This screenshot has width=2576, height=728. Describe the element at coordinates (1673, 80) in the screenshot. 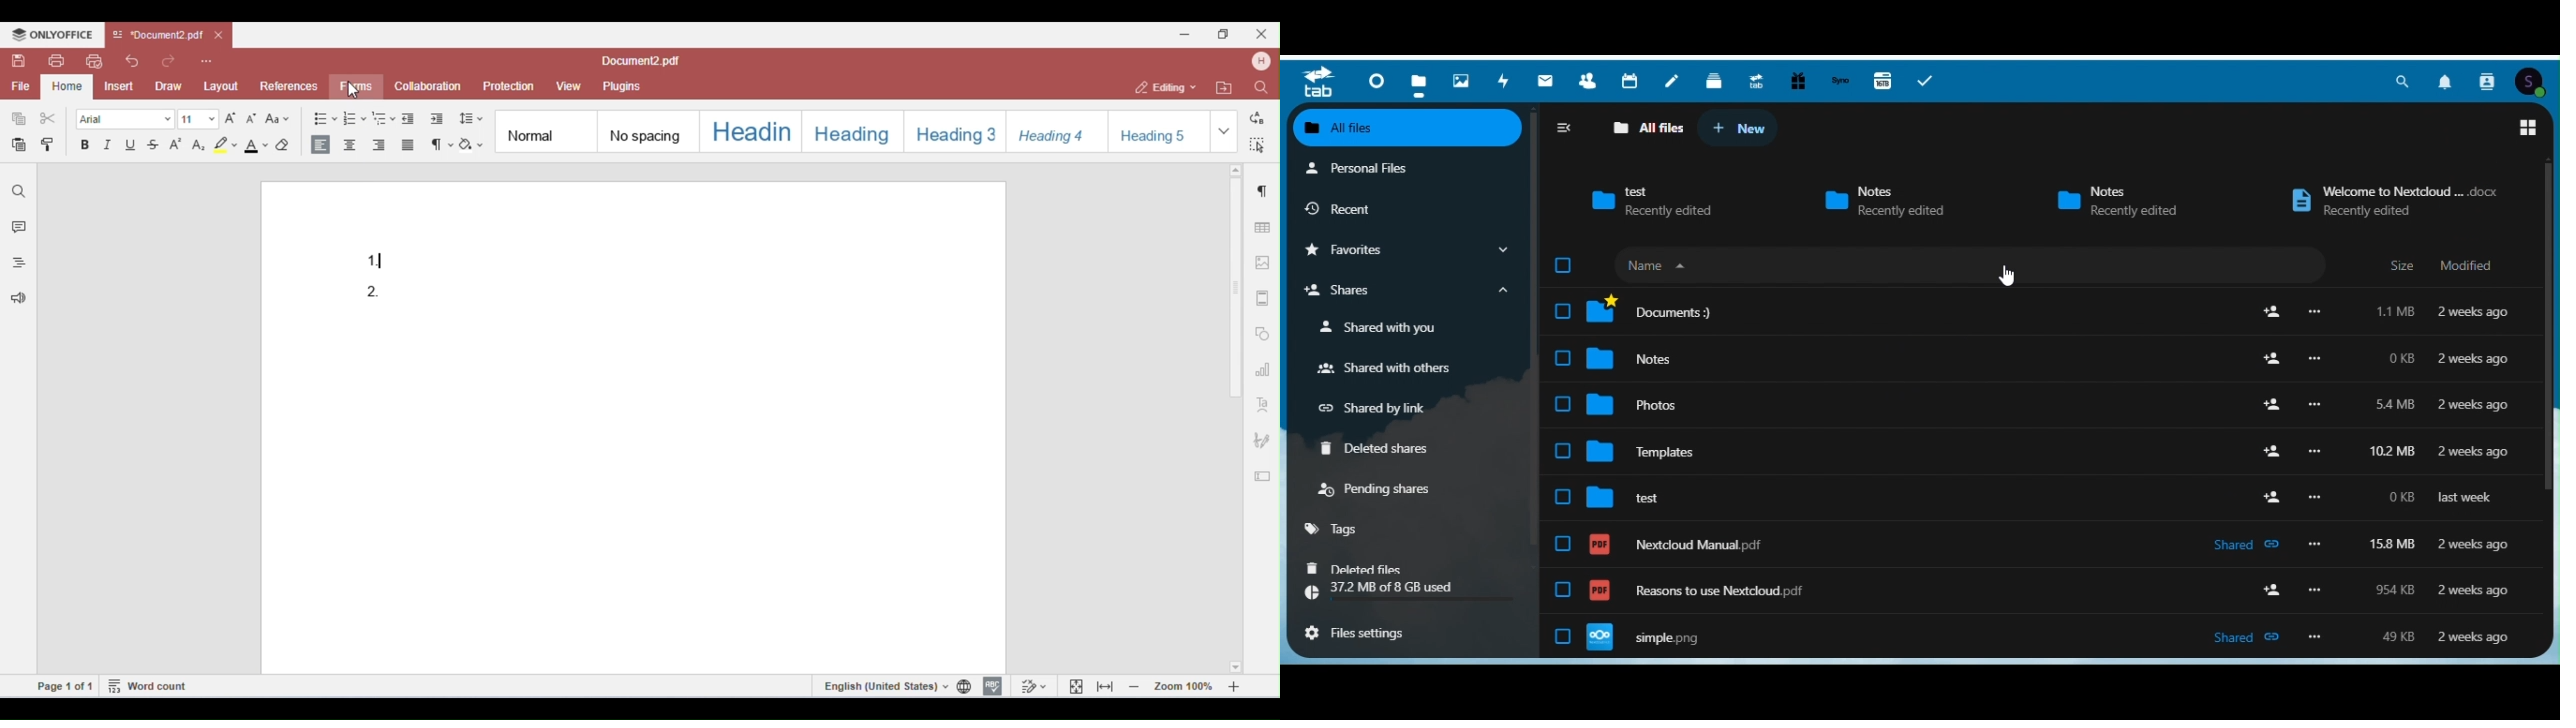

I see `Notes` at that location.